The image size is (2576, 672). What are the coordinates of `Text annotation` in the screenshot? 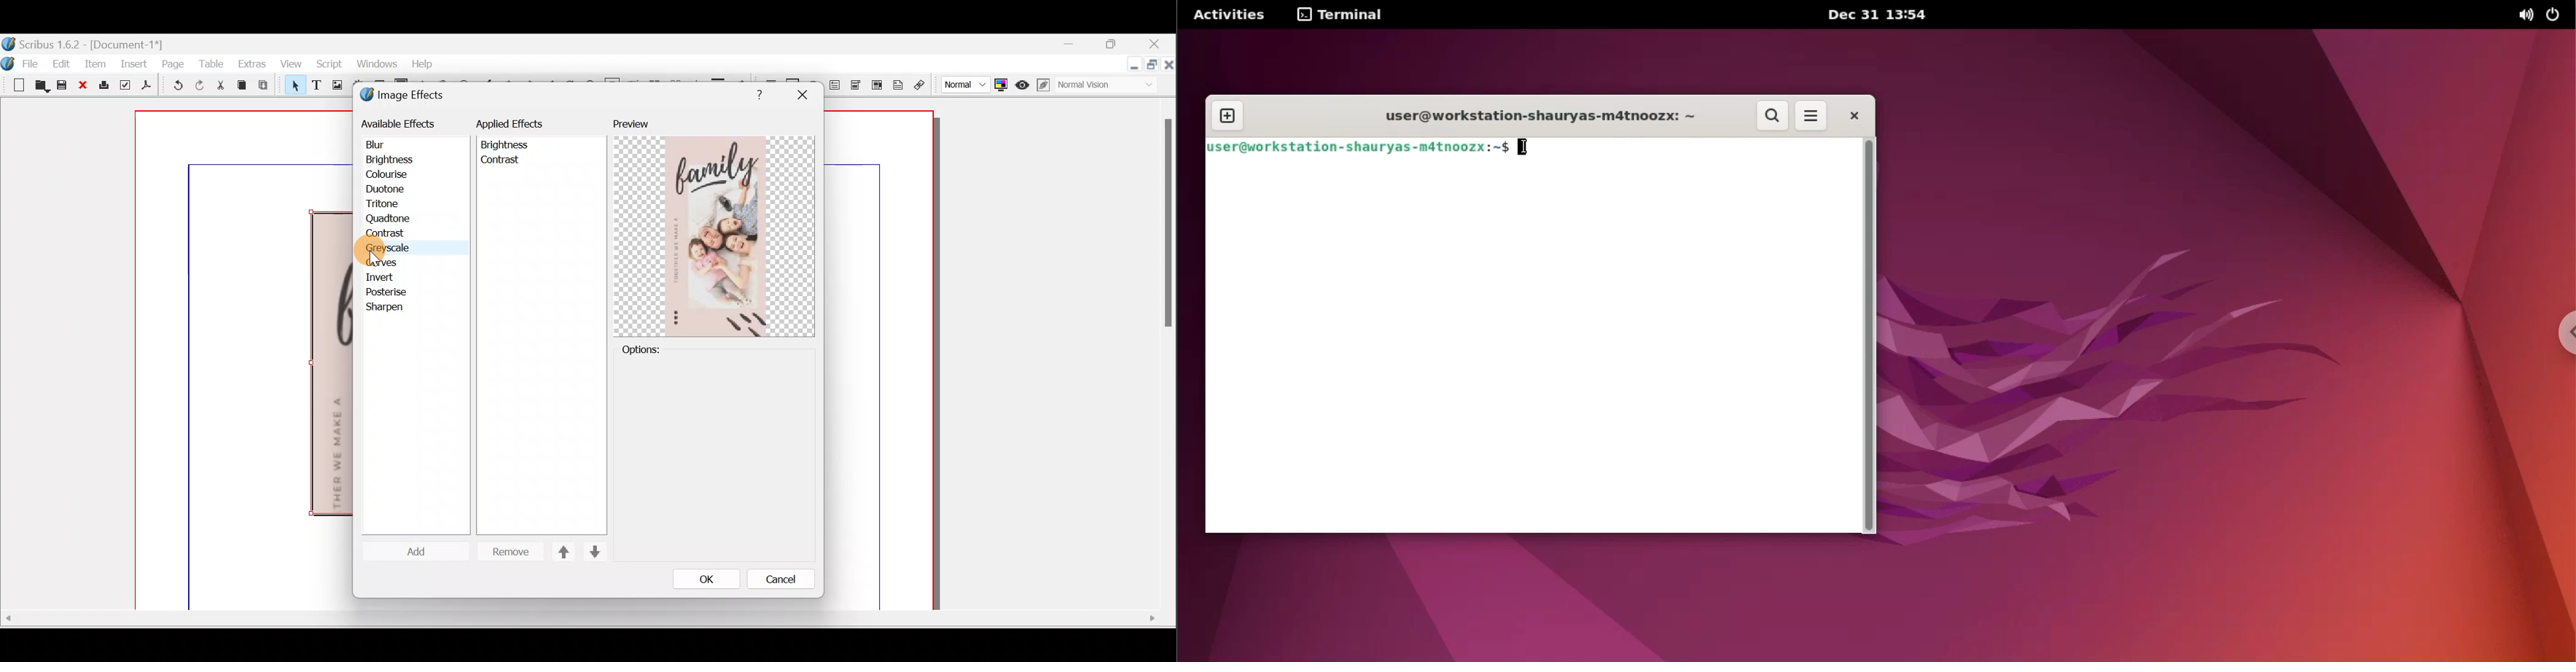 It's located at (898, 87).